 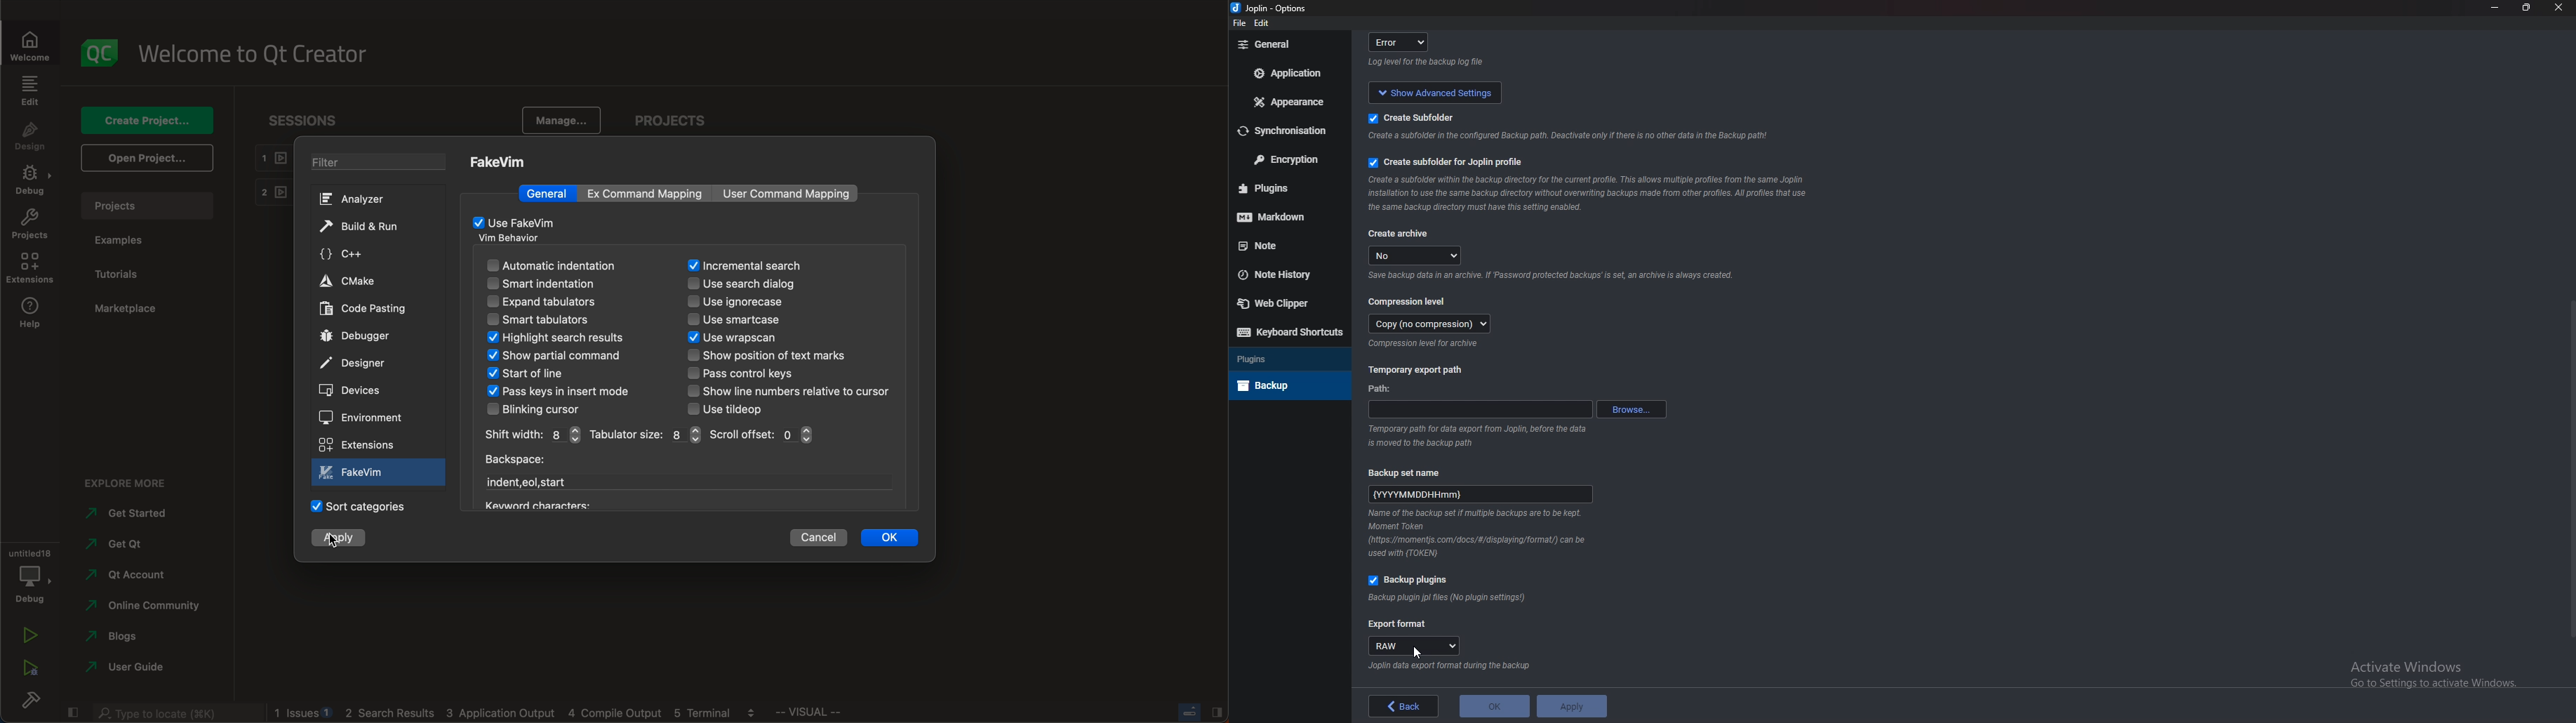 What do you see at coordinates (1202, 713) in the screenshot?
I see `close slide bar` at bounding box center [1202, 713].